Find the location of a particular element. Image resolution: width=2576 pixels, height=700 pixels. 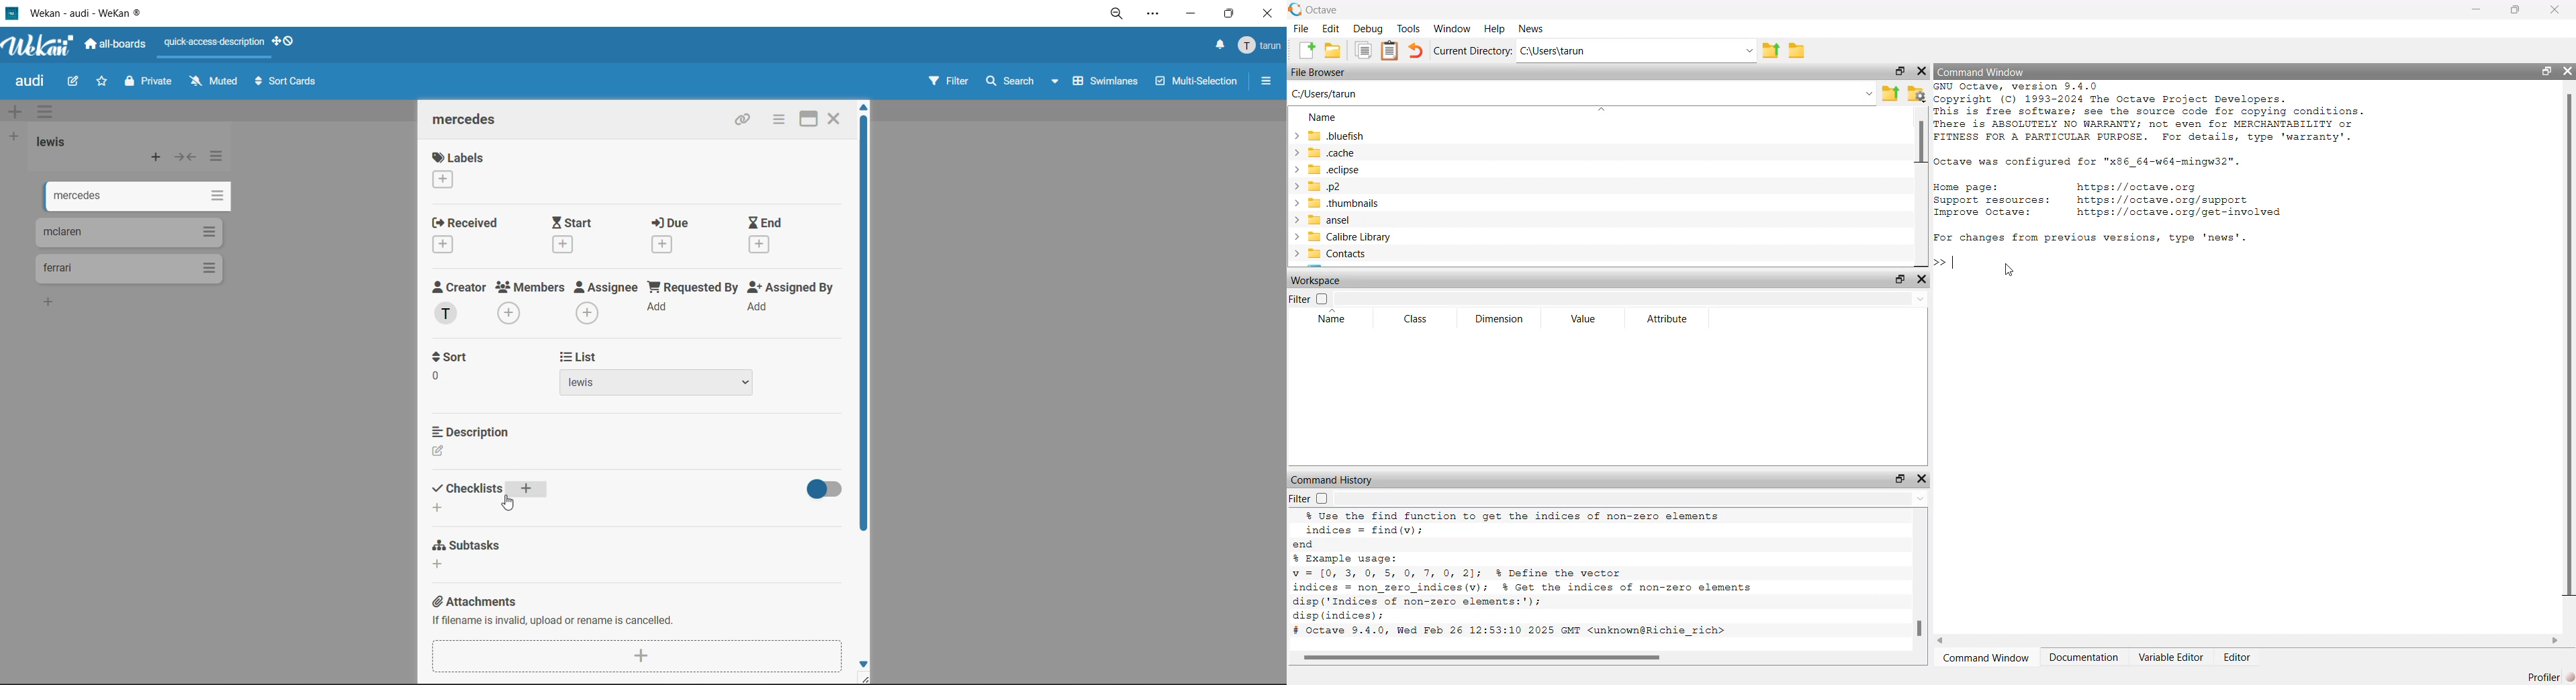

settings is located at coordinates (1156, 16).